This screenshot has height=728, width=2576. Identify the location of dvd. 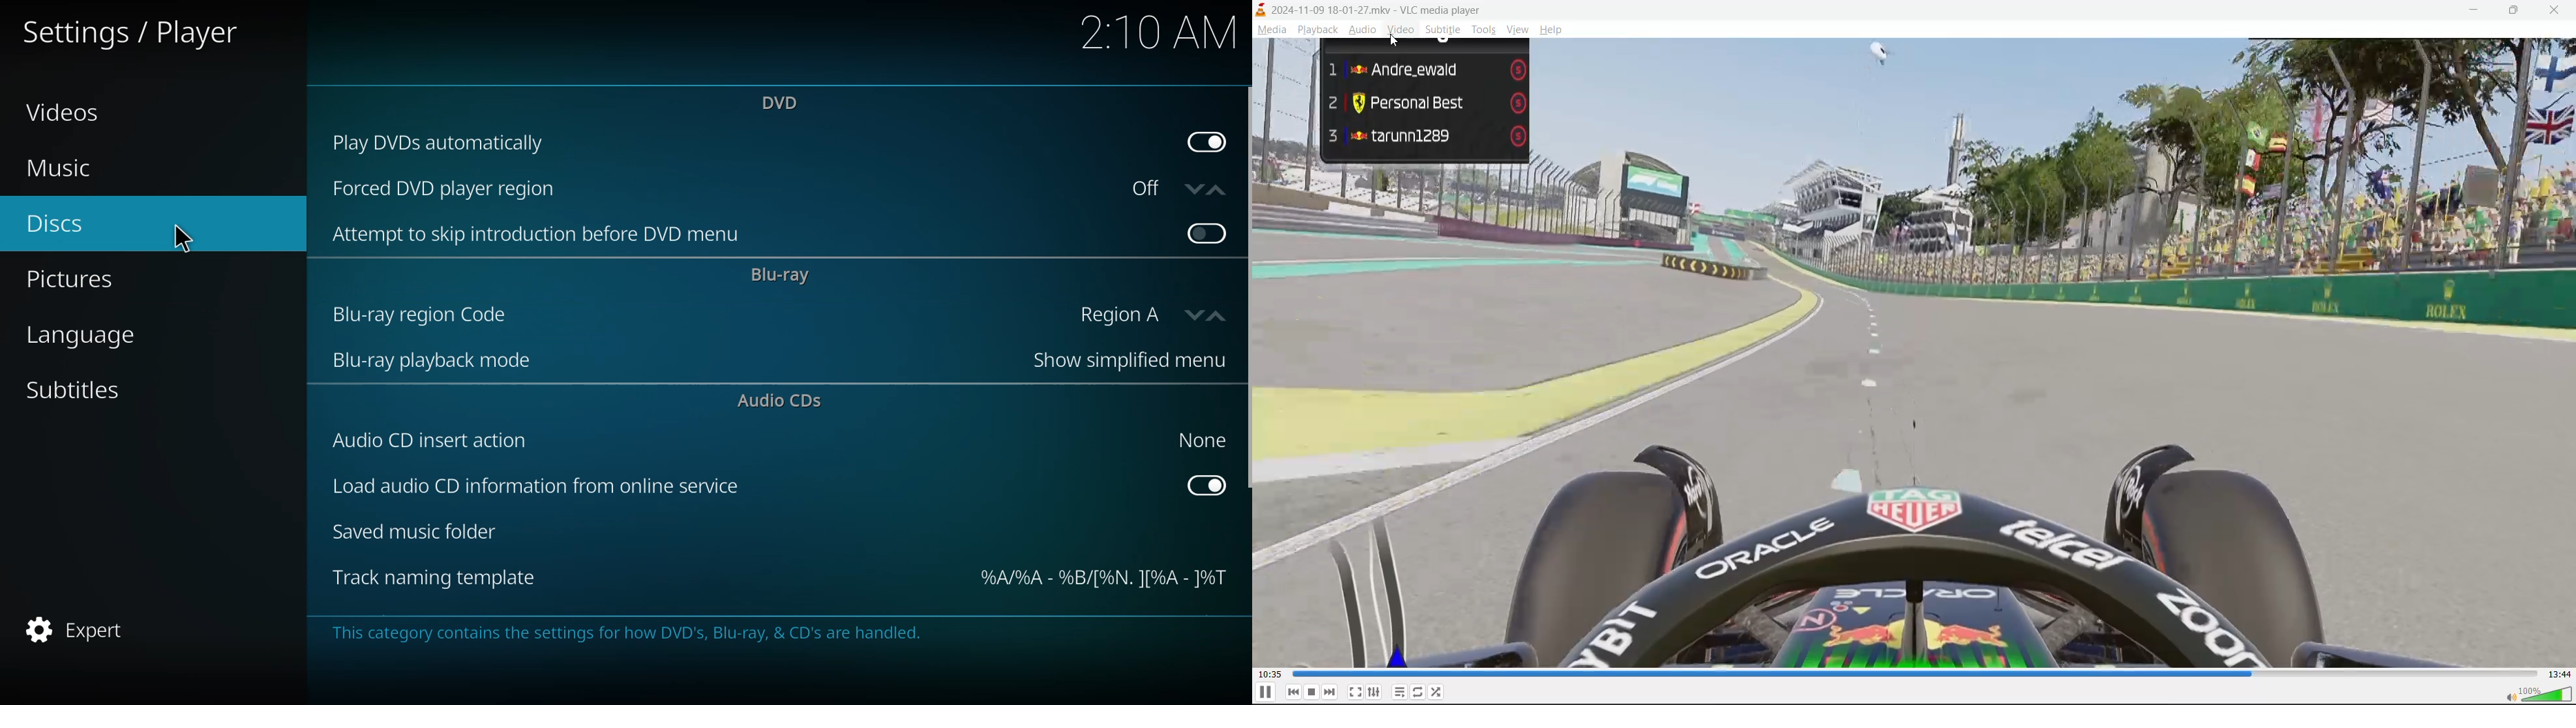
(783, 103).